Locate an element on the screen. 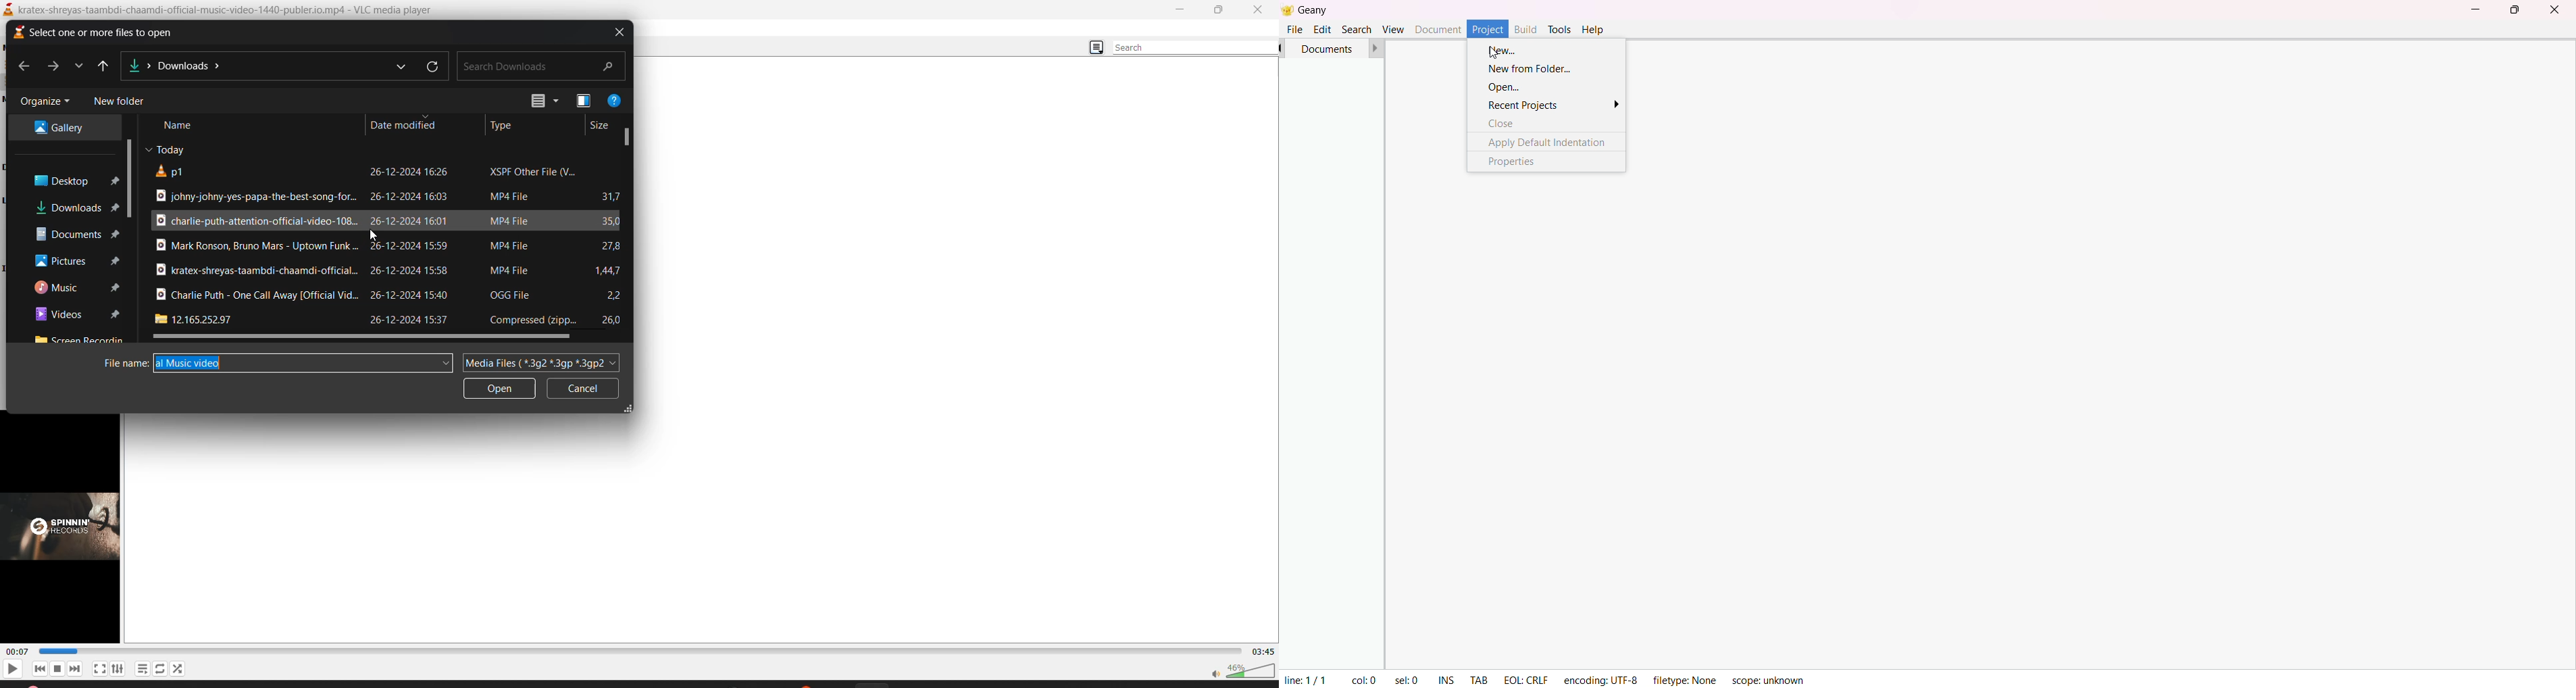  random is located at coordinates (175, 669).